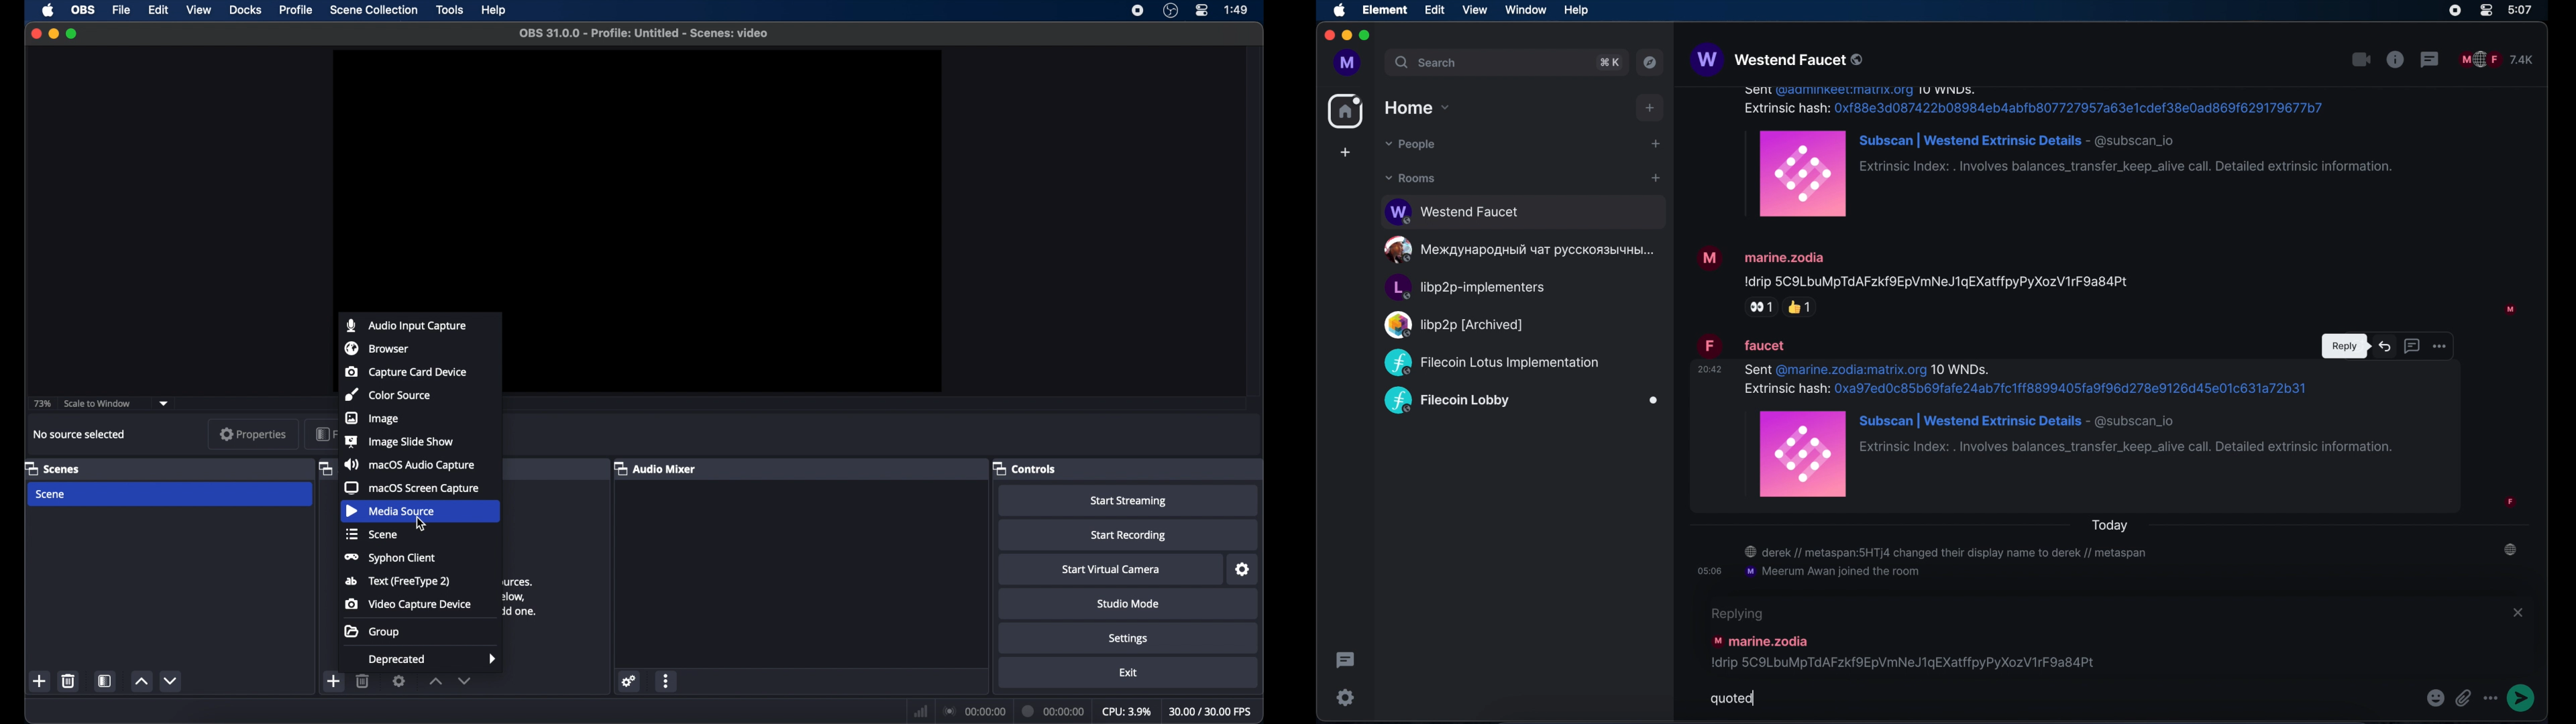 This screenshot has width=2576, height=728. Describe the element at coordinates (1112, 569) in the screenshot. I see `start virtual camera` at that location.